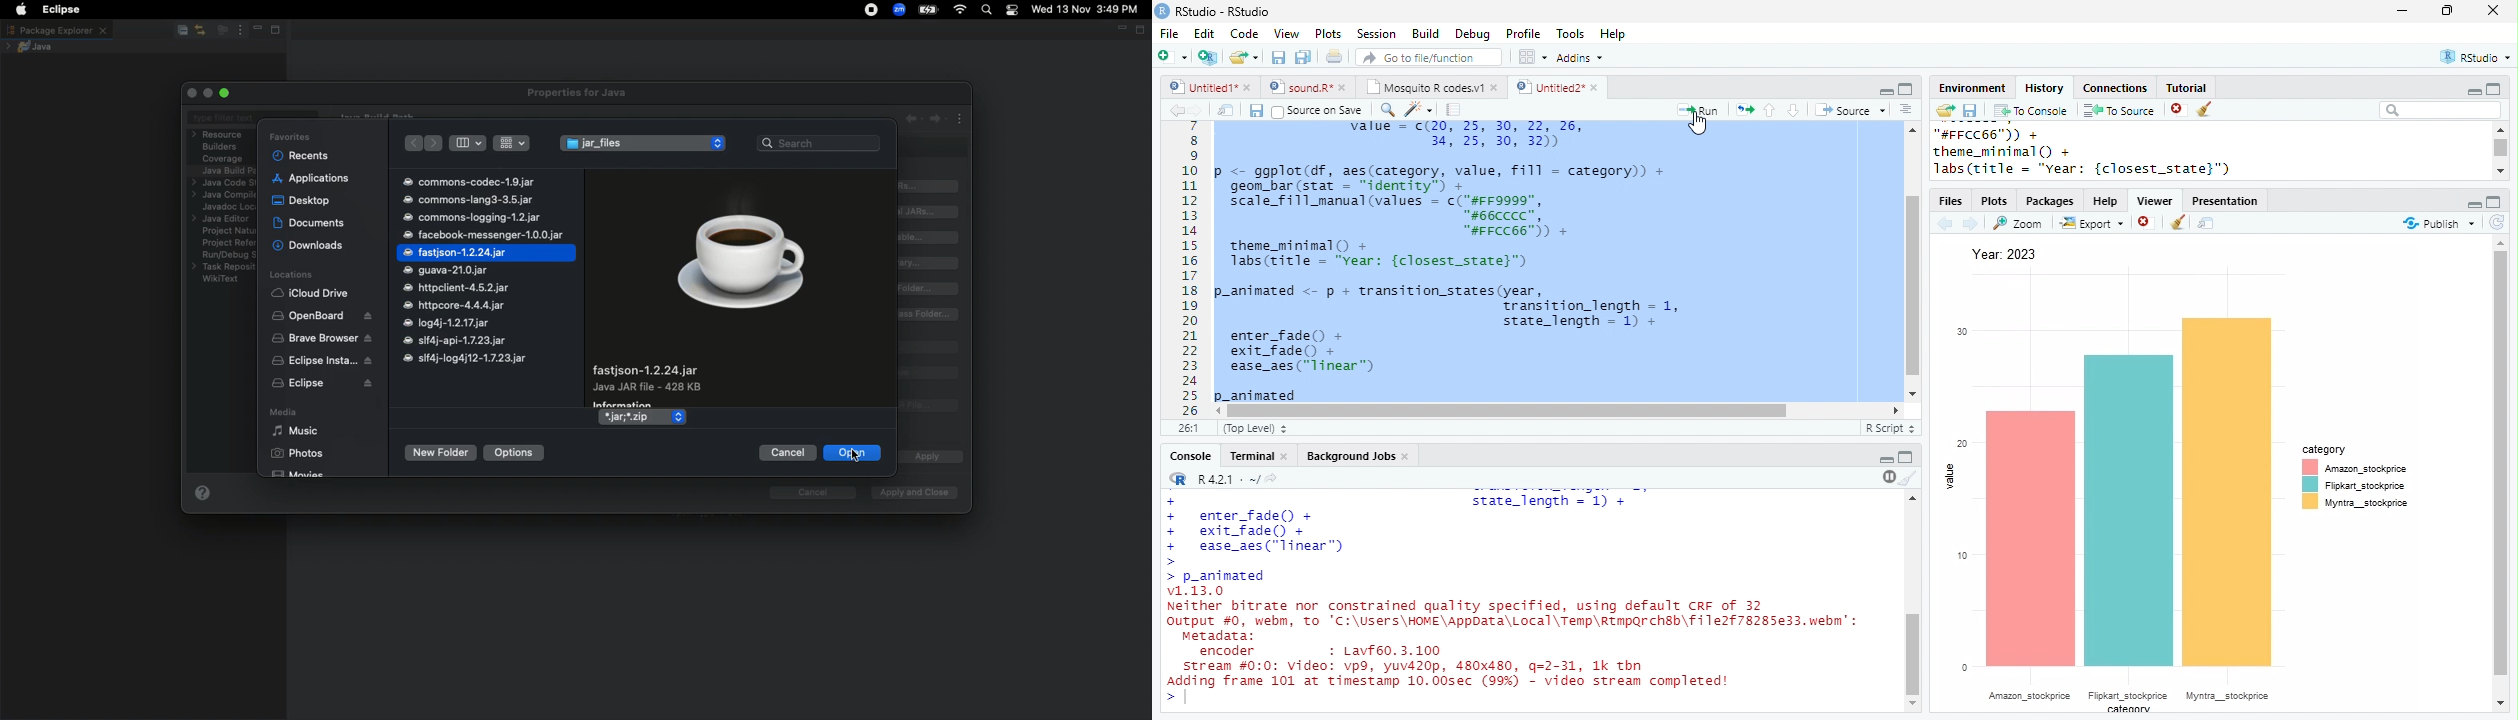 This screenshot has height=728, width=2520. Describe the element at coordinates (1906, 457) in the screenshot. I see `Maximize` at that location.